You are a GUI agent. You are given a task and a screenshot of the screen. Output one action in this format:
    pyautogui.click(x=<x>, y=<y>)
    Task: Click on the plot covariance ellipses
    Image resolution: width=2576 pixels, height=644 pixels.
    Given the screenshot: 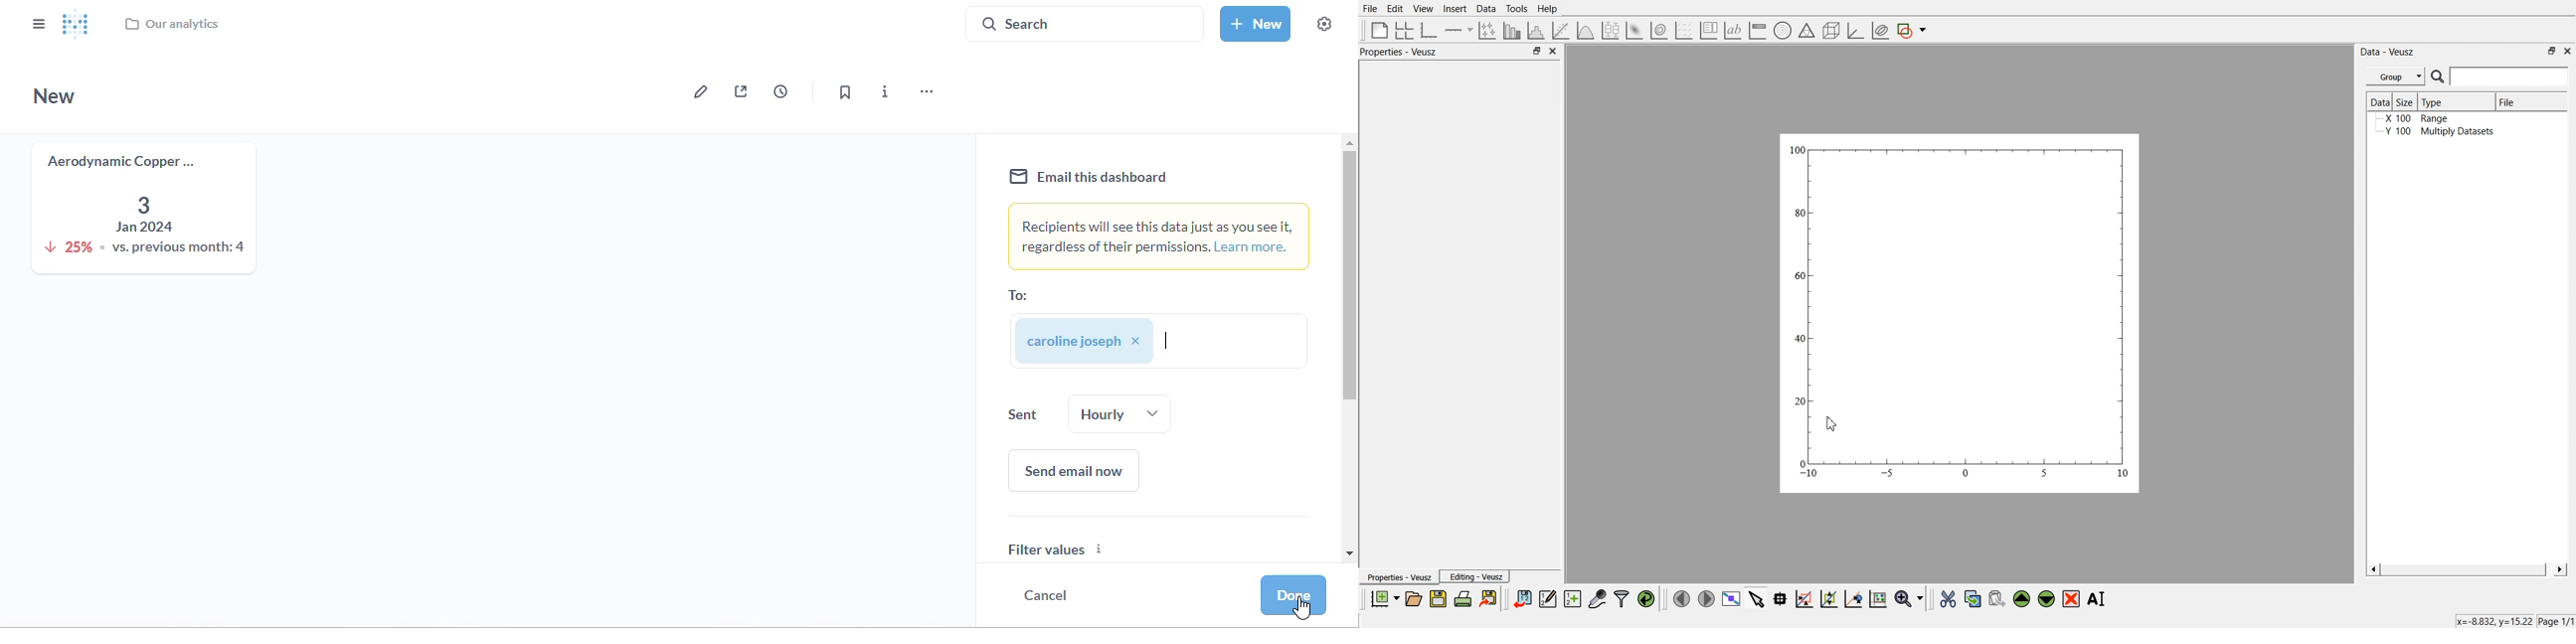 What is the action you would take?
    pyautogui.click(x=1880, y=31)
    